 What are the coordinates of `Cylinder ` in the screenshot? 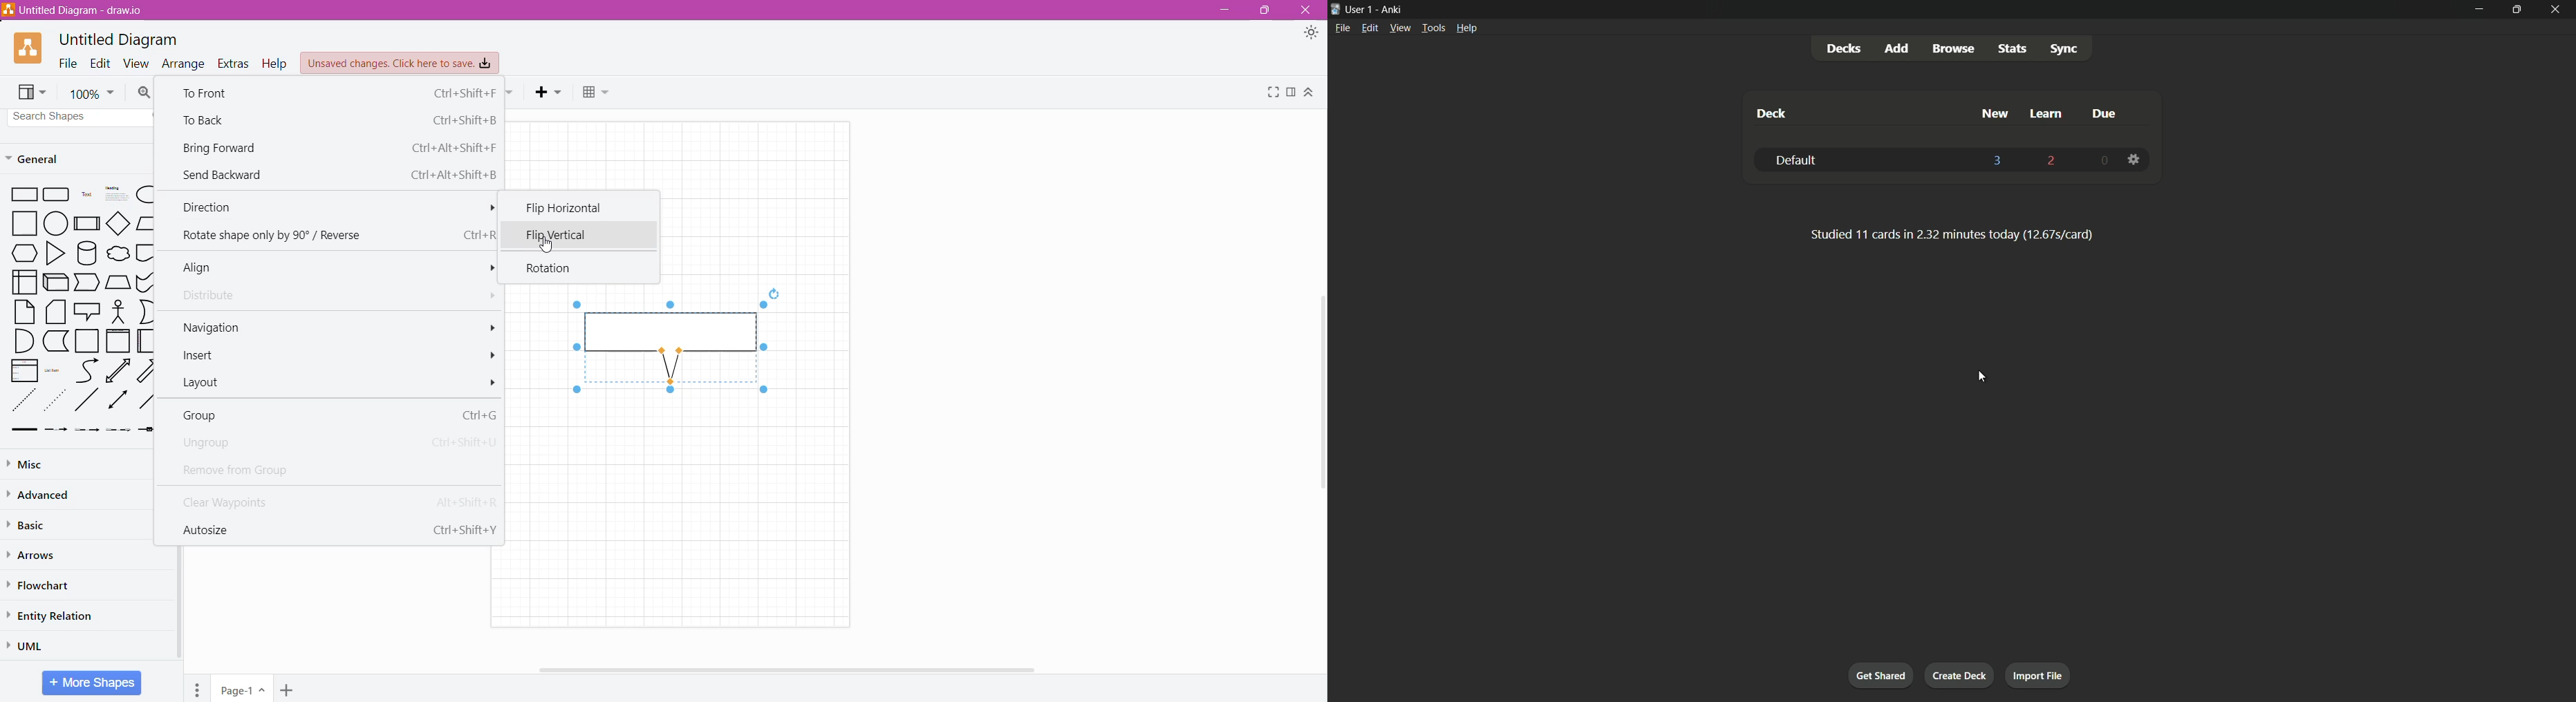 It's located at (86, 253).